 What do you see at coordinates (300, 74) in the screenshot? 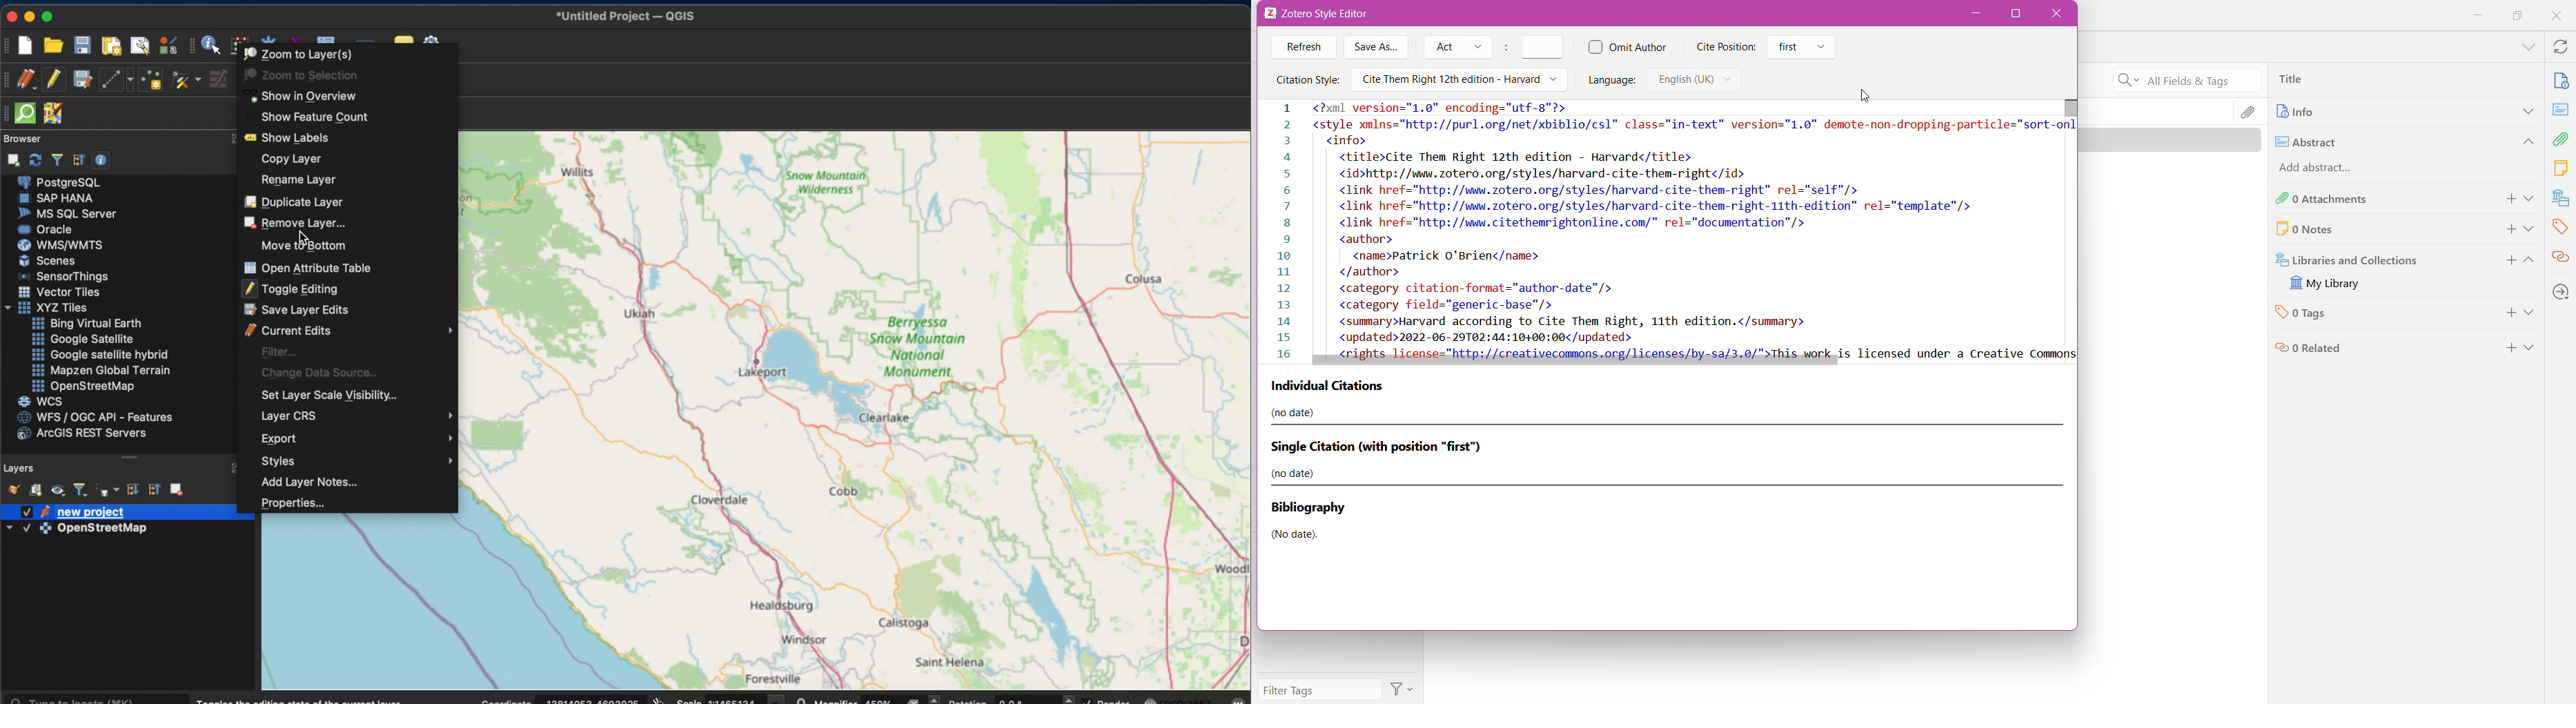
I see `zoom to selection` at bounding box center [300, 74].